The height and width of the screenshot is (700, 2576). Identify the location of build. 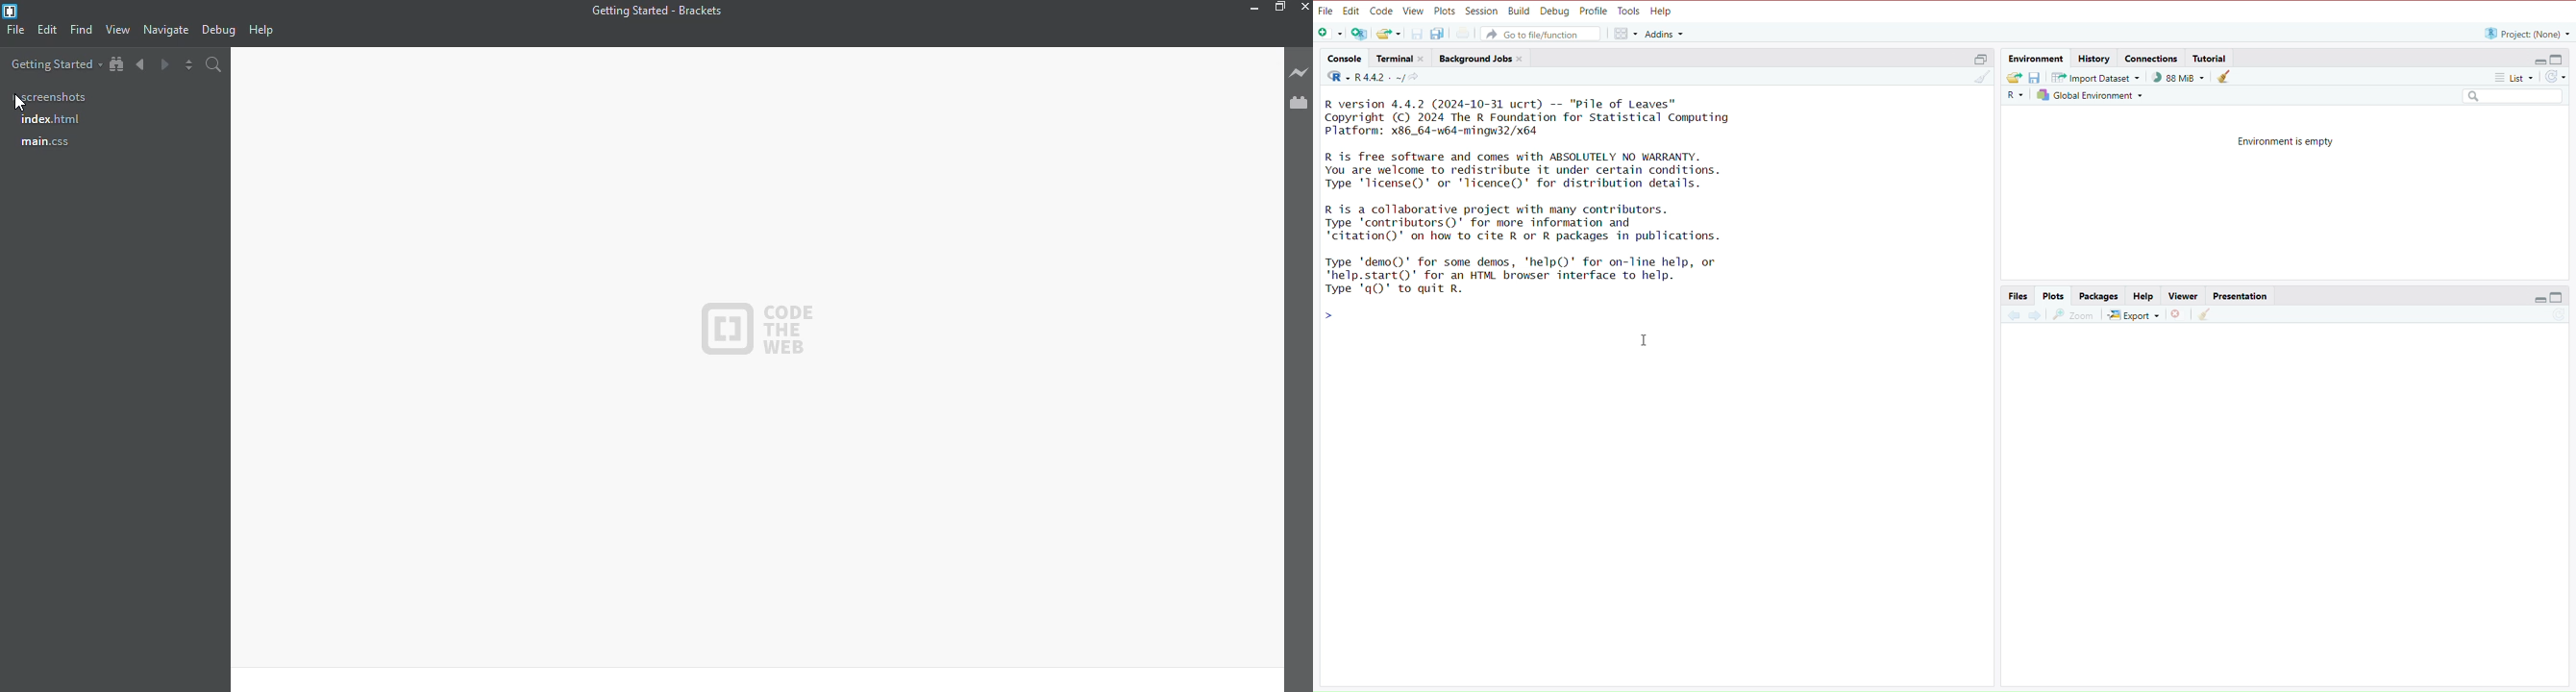
(1519, 12).